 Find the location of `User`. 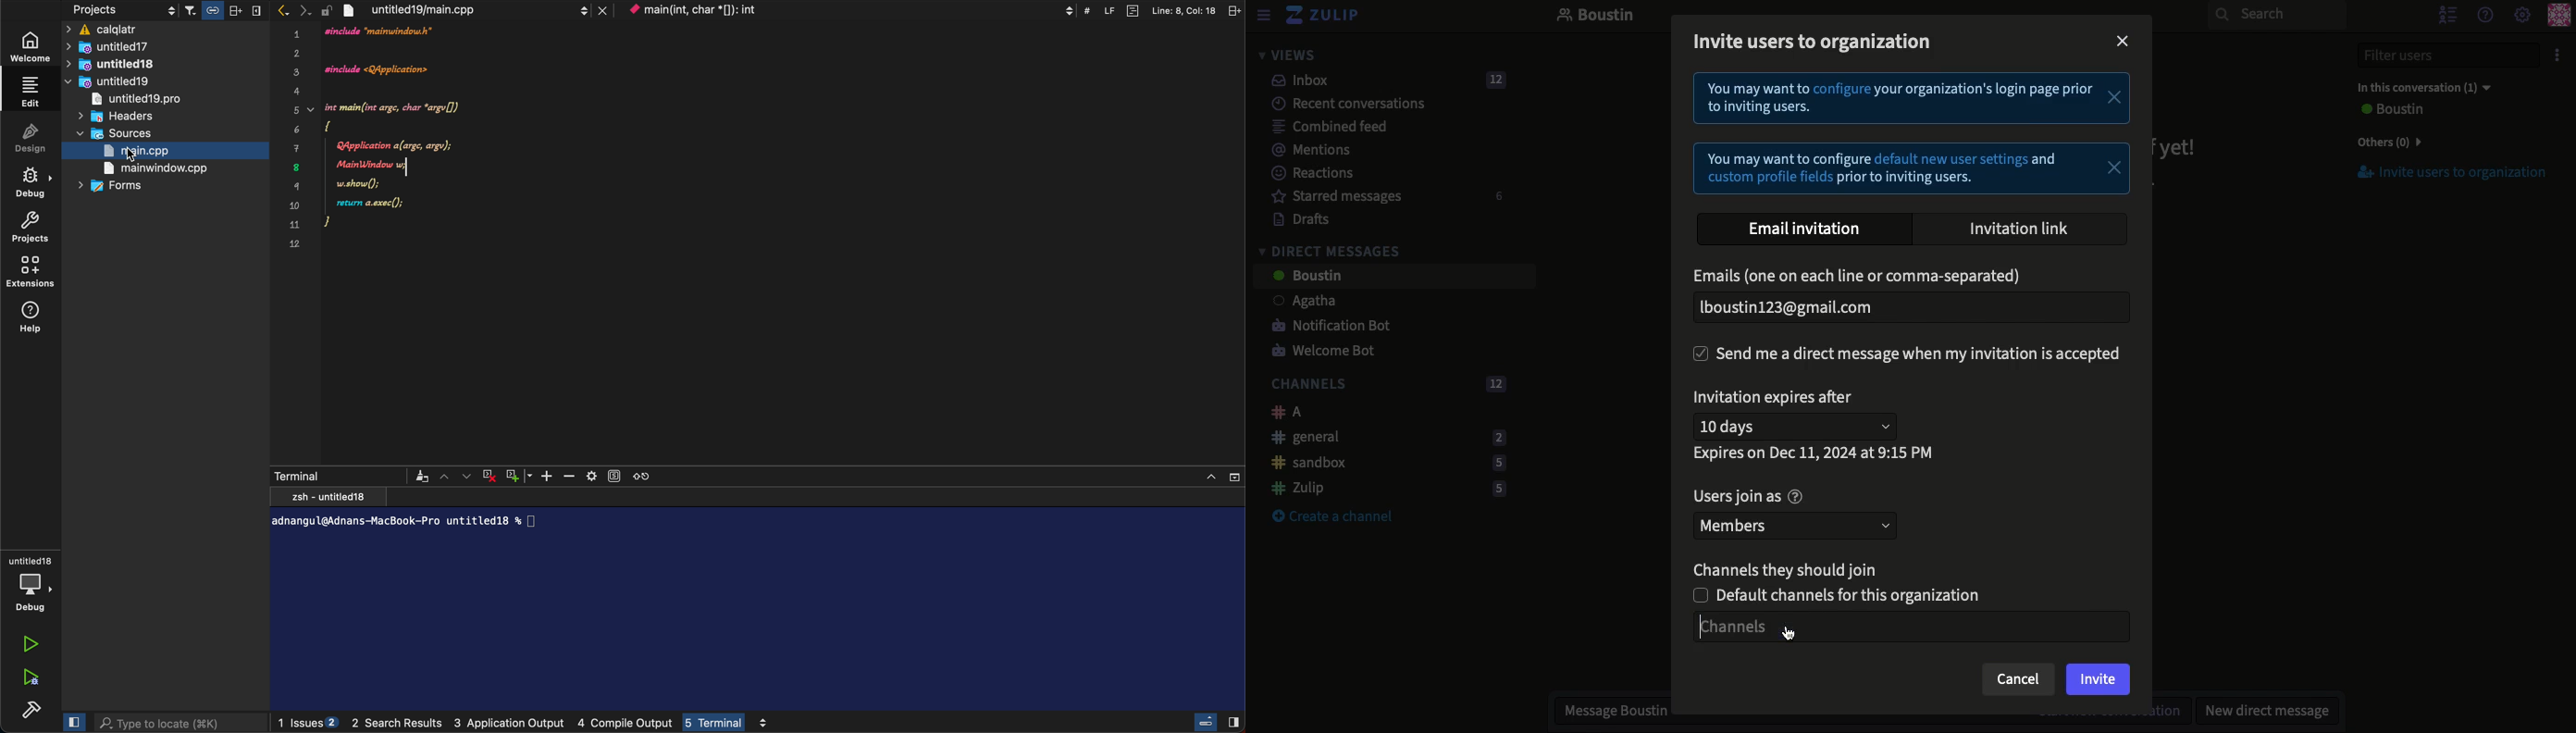

User is located at coordinates (2389, 110).